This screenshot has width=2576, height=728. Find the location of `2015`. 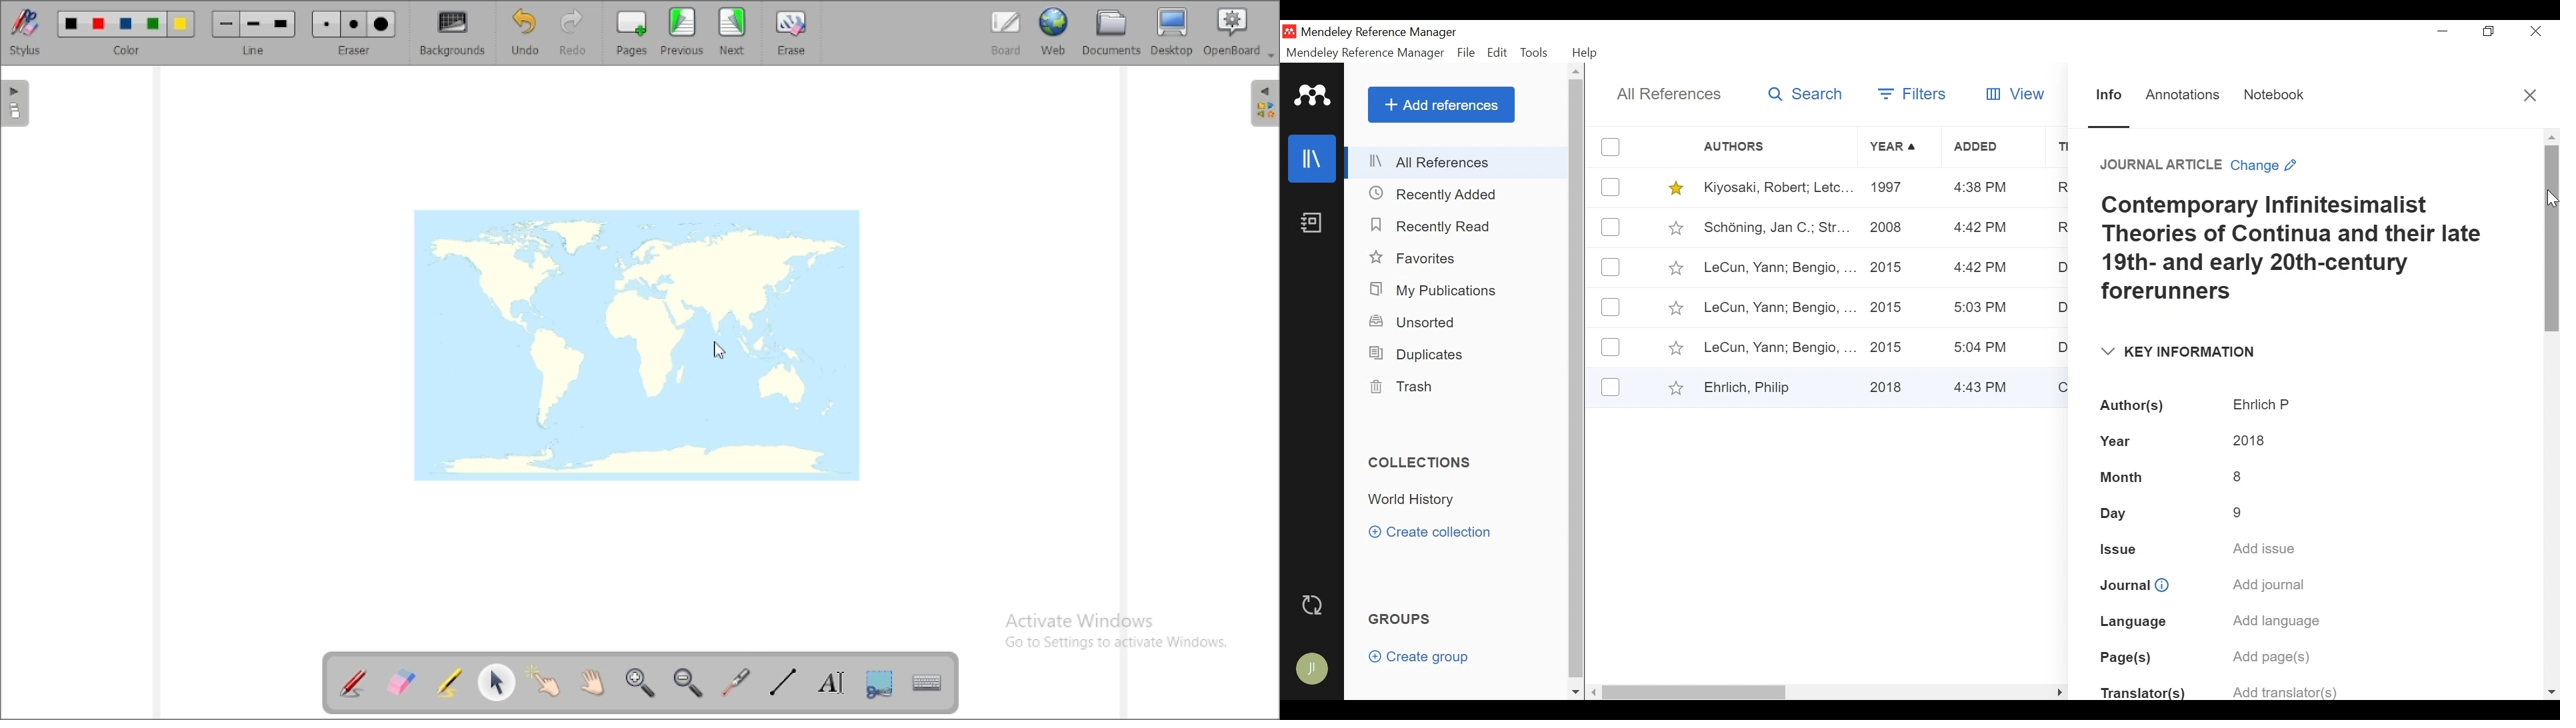

2015 is located at coordinates (1891, 345).